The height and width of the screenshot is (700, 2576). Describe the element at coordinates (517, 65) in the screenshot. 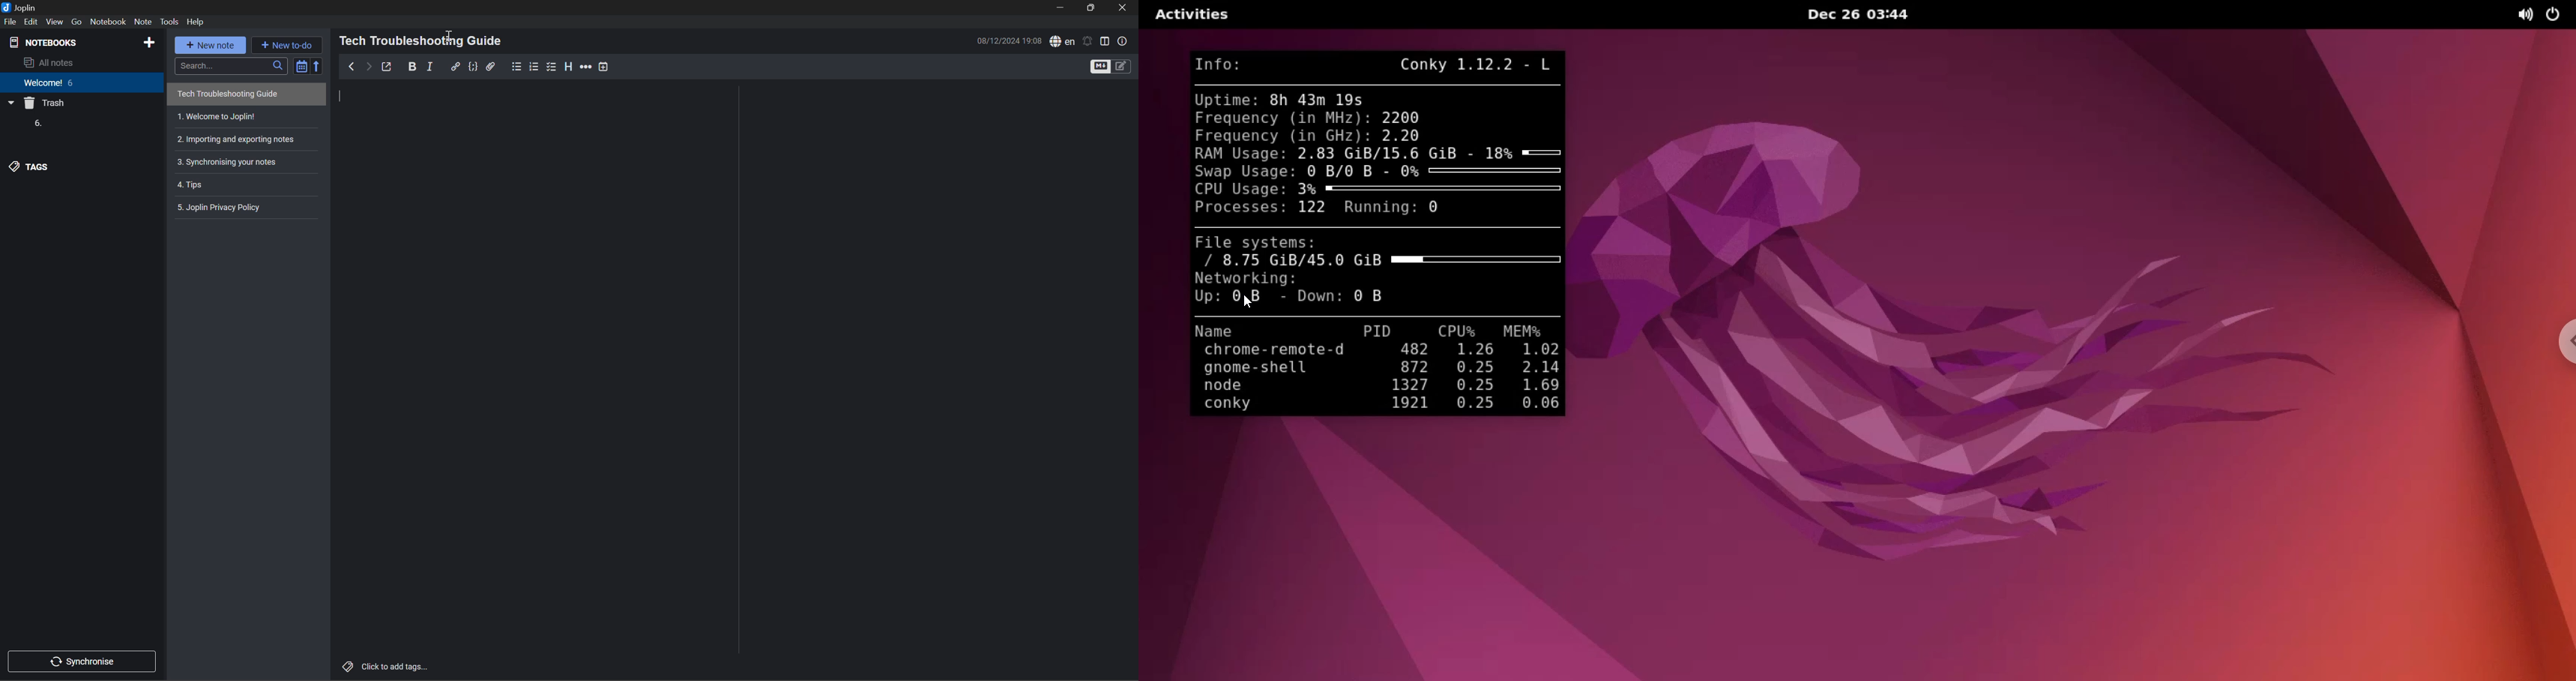

I see `Bullet list` at that location.